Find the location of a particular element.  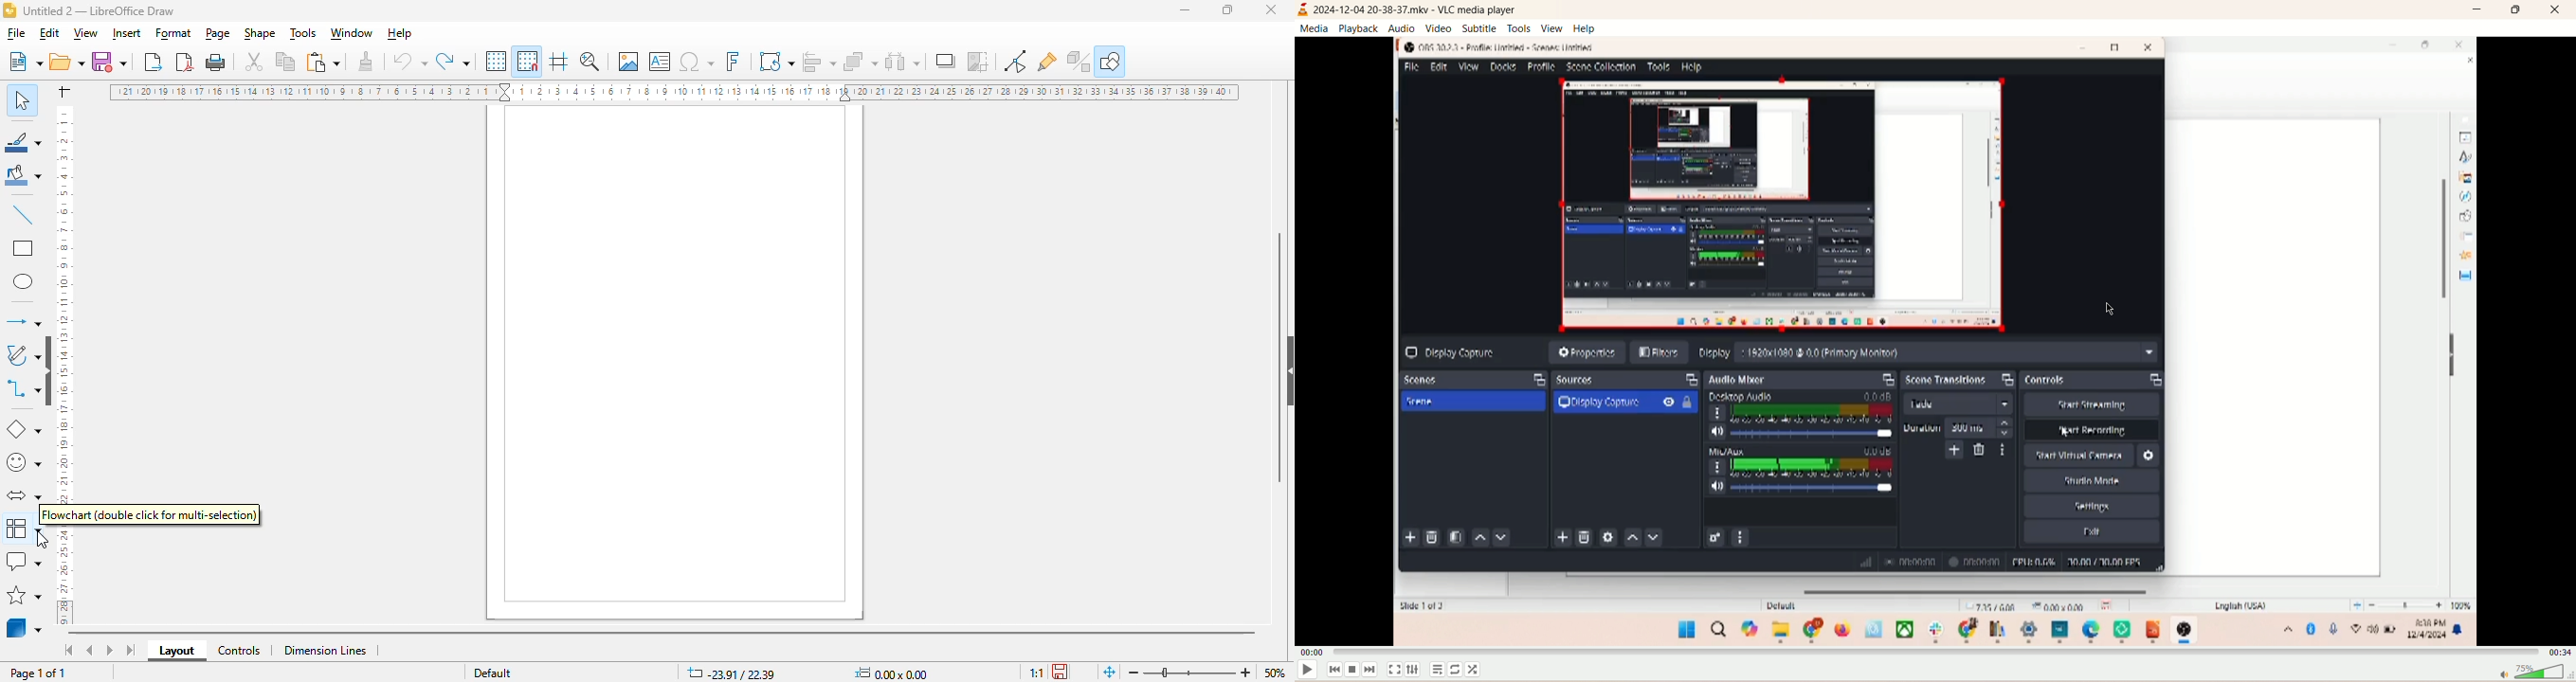

subtitle is located at coordinates (1480, 29).